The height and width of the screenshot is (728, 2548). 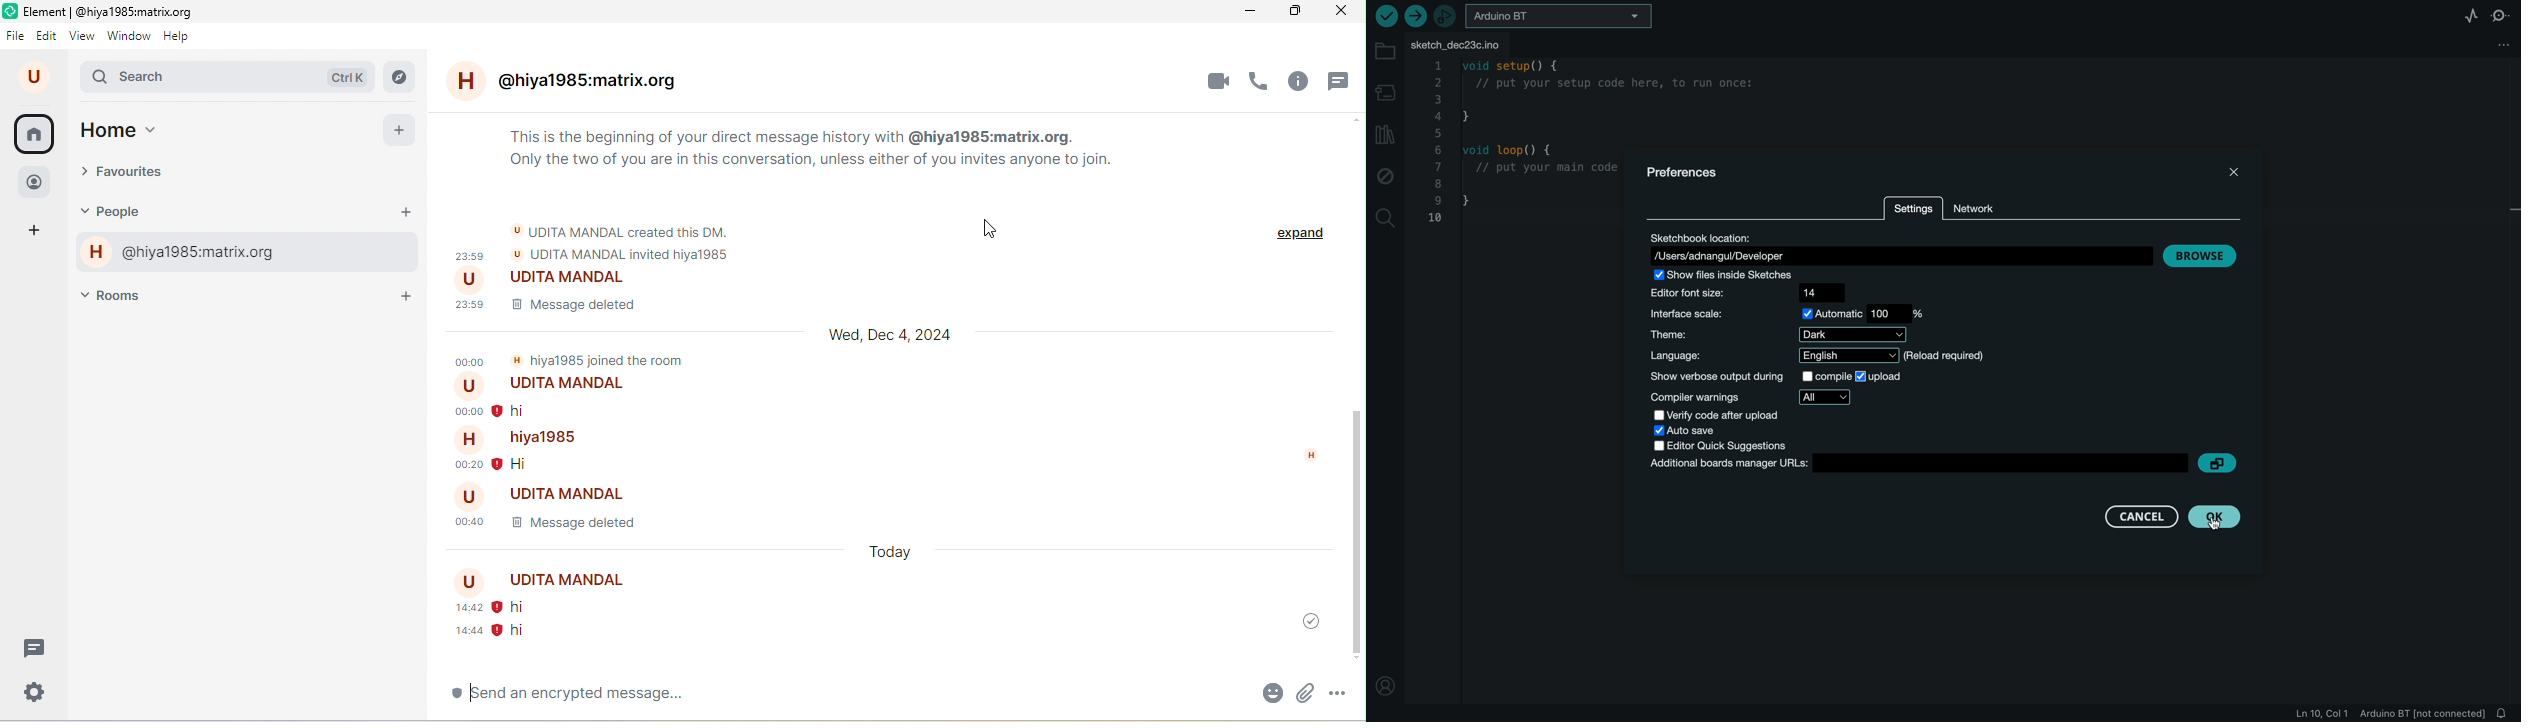 I want to click on udita mandal, so click(x=546, y=280).